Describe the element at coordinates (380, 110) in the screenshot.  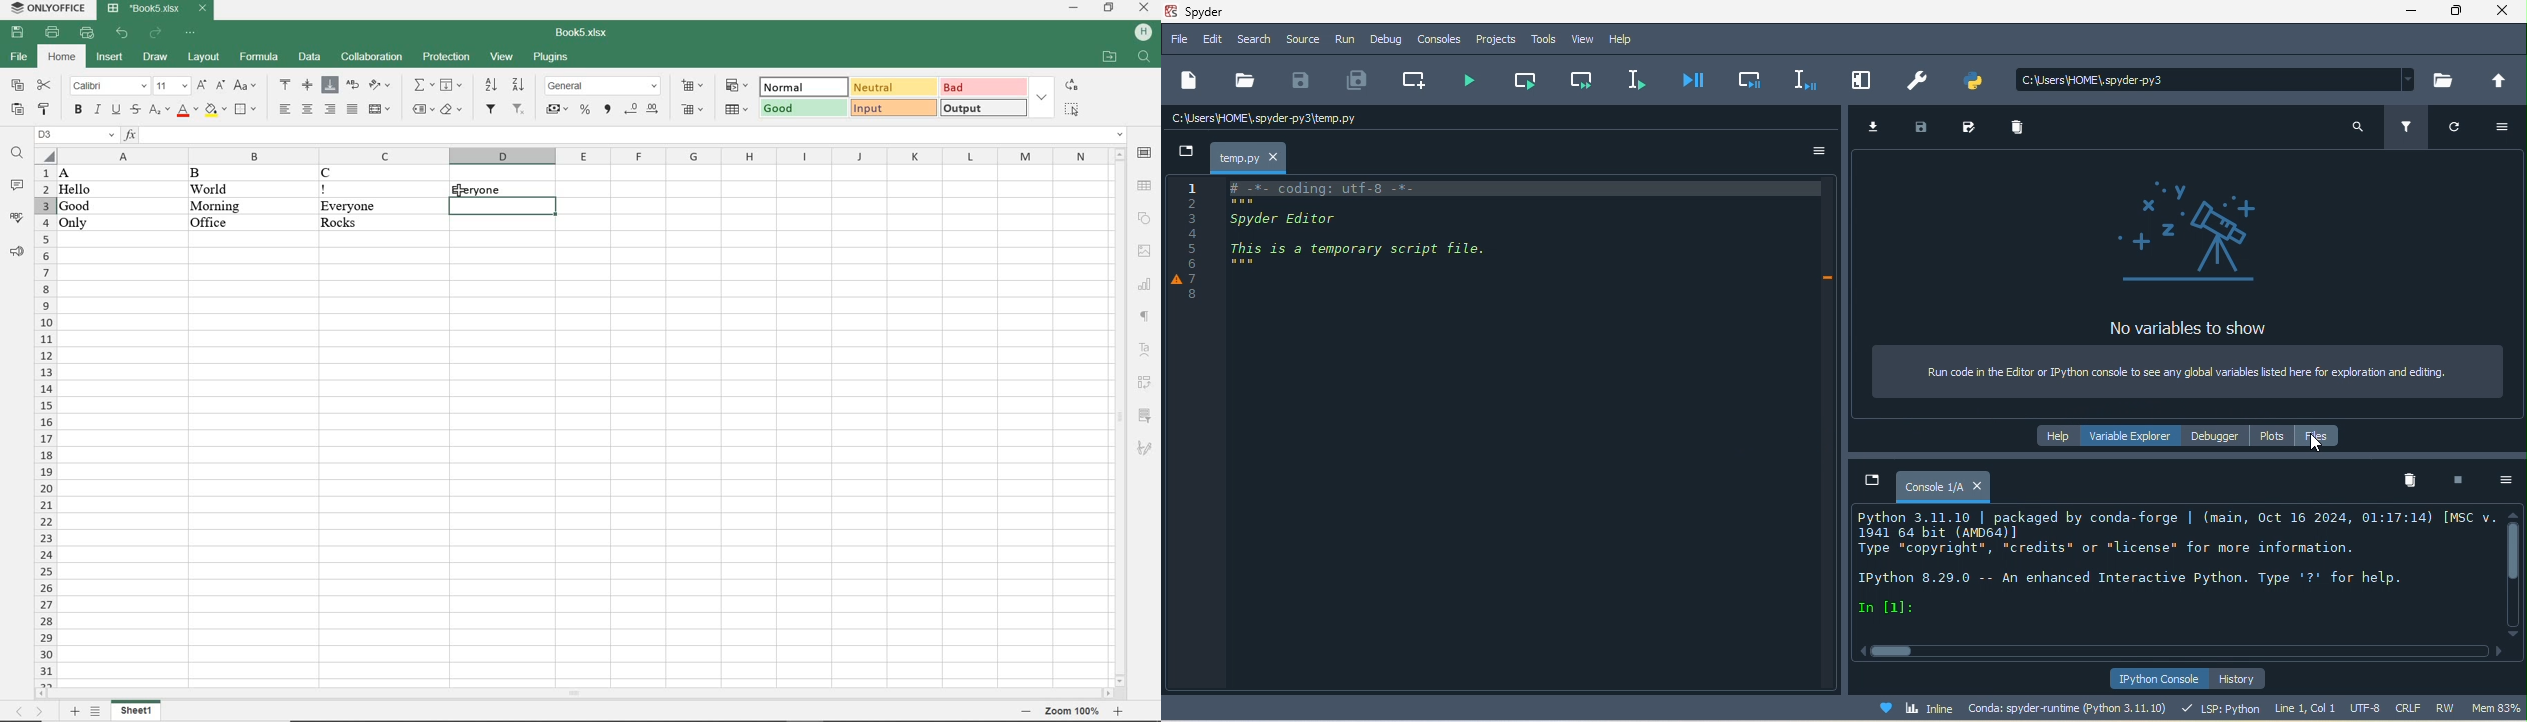
I see `merge and center` at that location.